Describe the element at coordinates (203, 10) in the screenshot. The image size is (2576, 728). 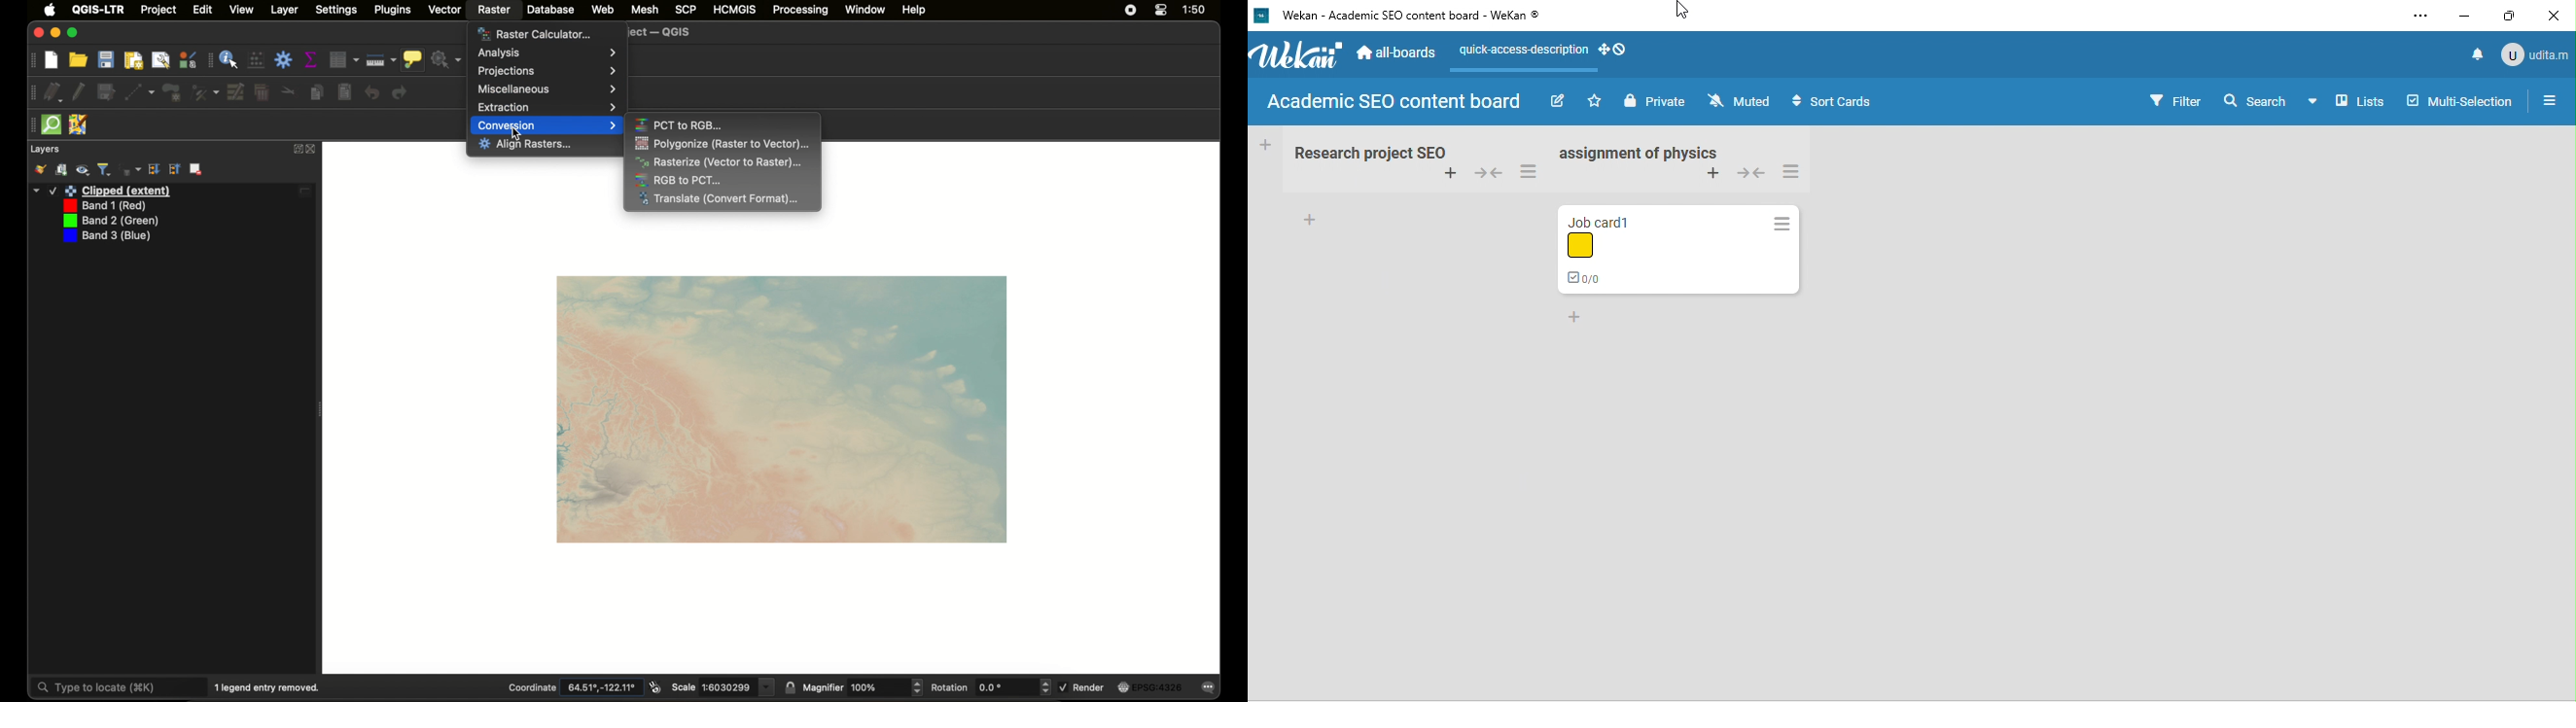
I see `edit` at that location.